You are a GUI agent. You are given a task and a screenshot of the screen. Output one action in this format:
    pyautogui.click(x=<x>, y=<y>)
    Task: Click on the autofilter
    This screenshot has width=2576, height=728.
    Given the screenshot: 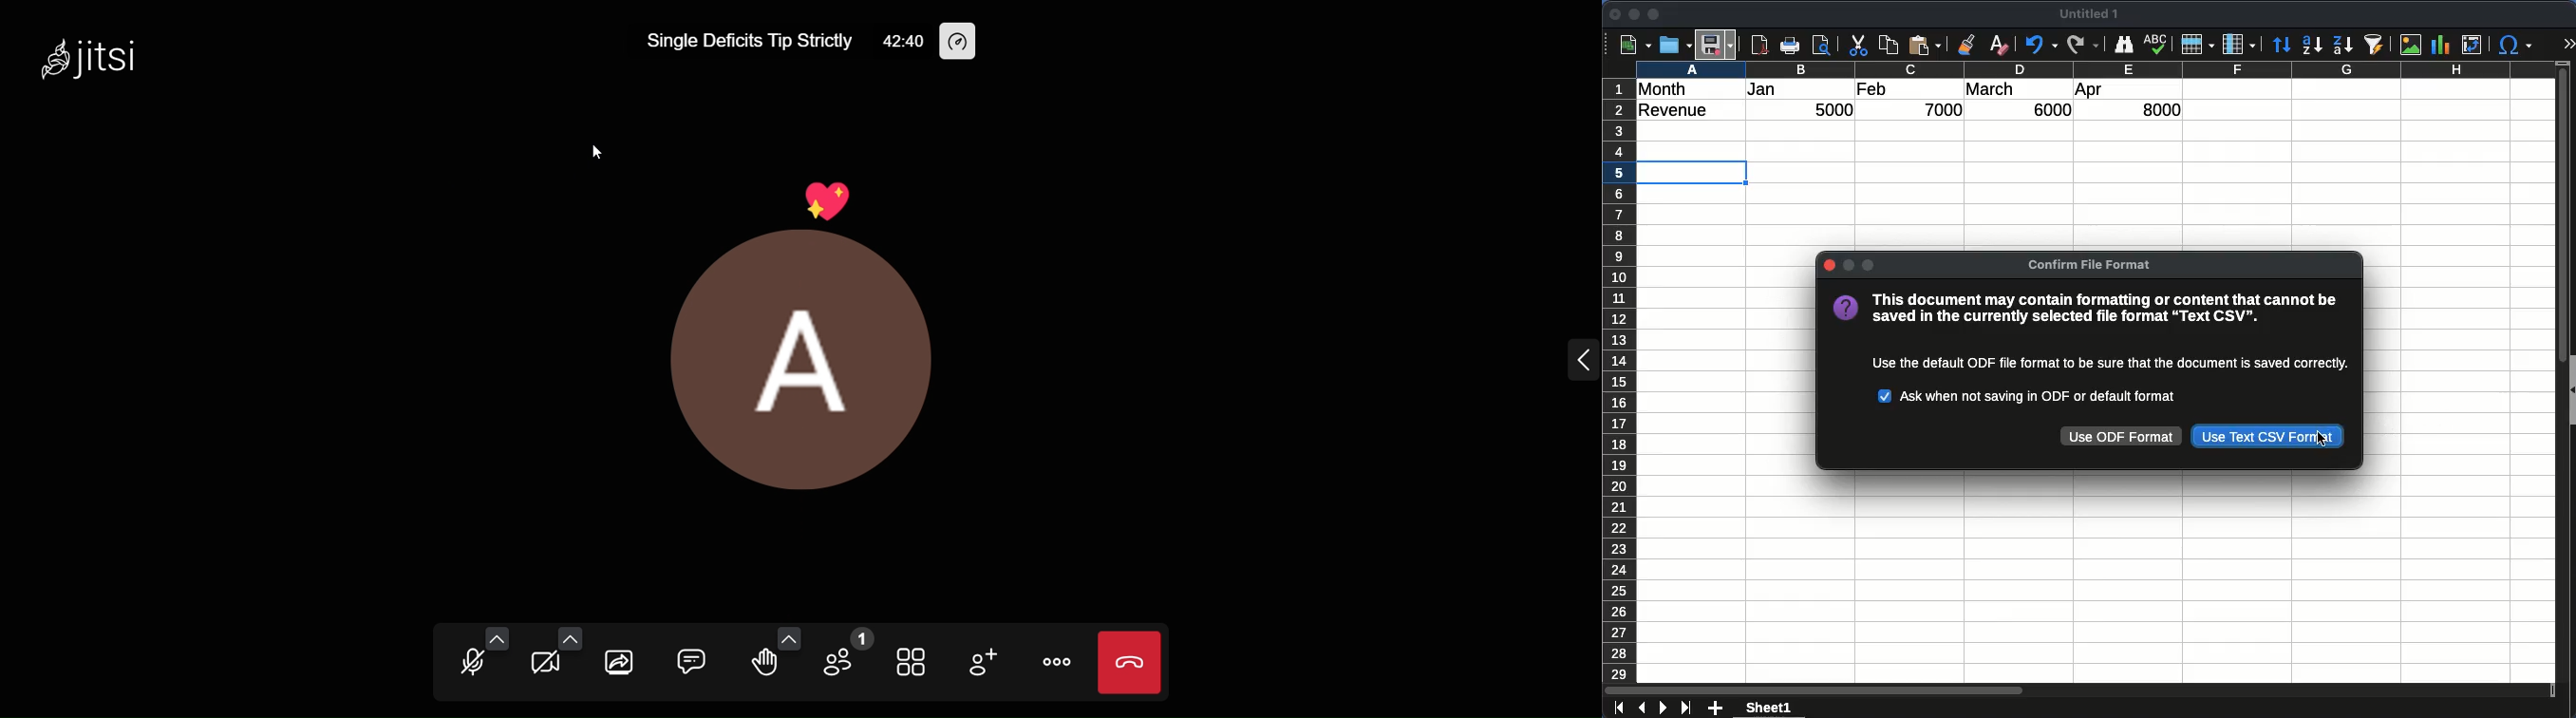 What is the action you would take?
    pyautogui.click(x=2374, y=45)
    